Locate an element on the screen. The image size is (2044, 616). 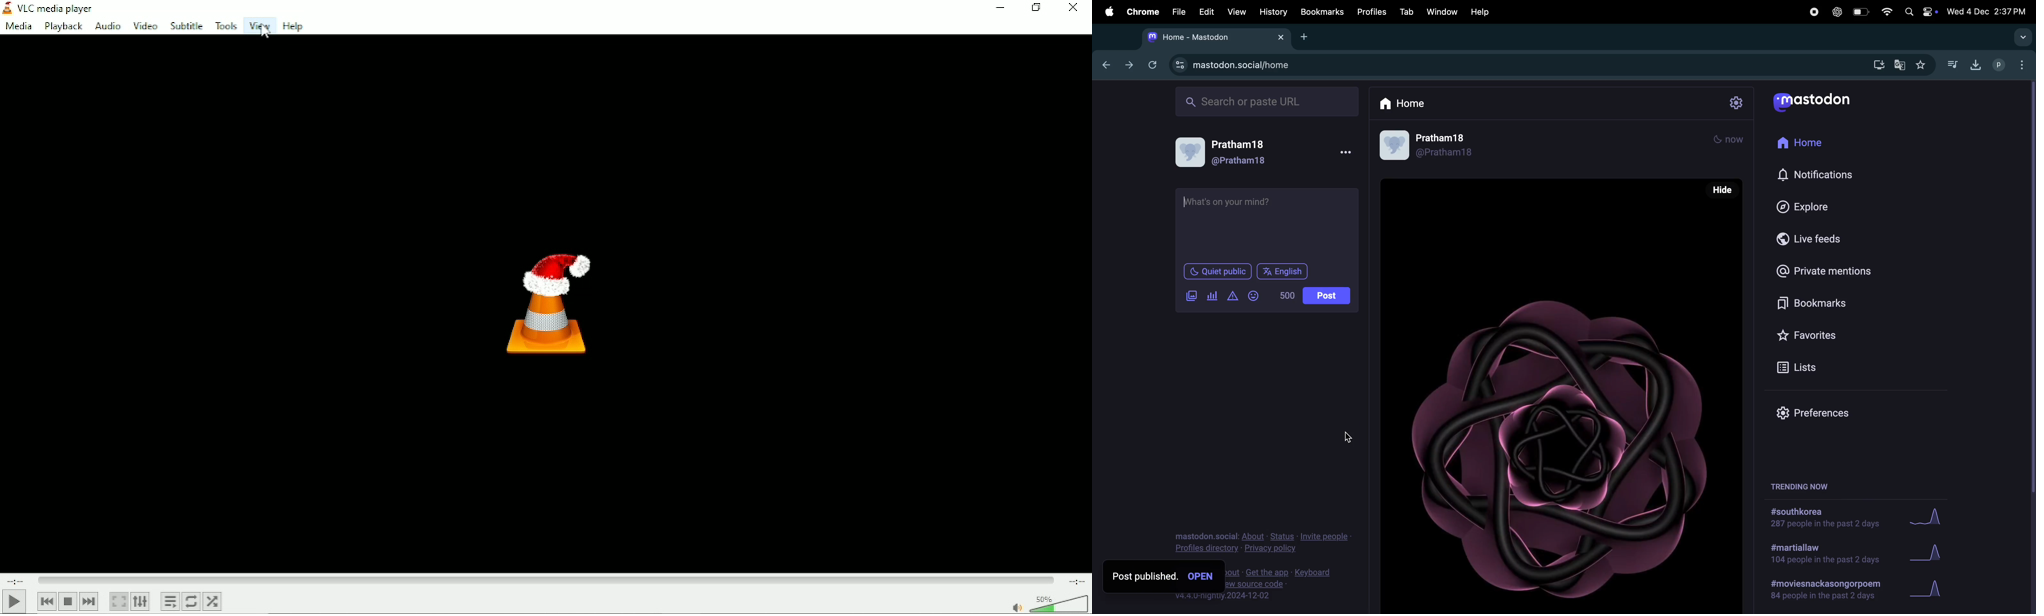
Video is located at coordinates (144, 25).